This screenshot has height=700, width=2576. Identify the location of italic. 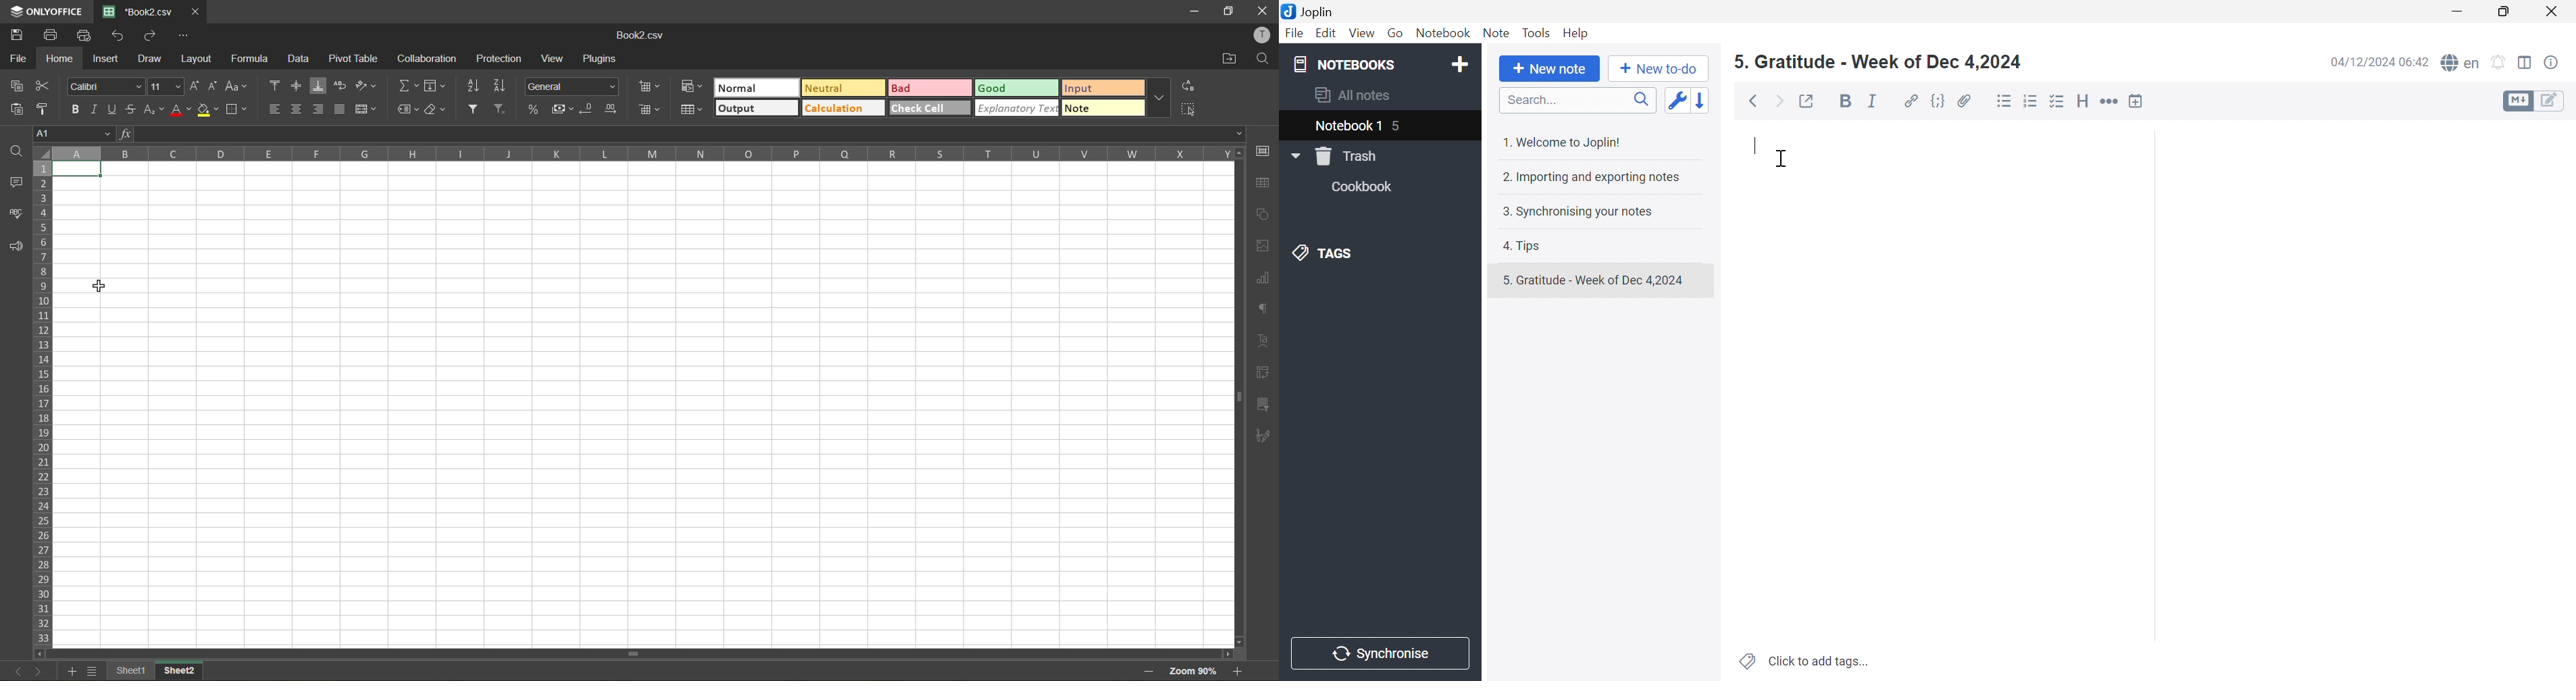
(93, 109).